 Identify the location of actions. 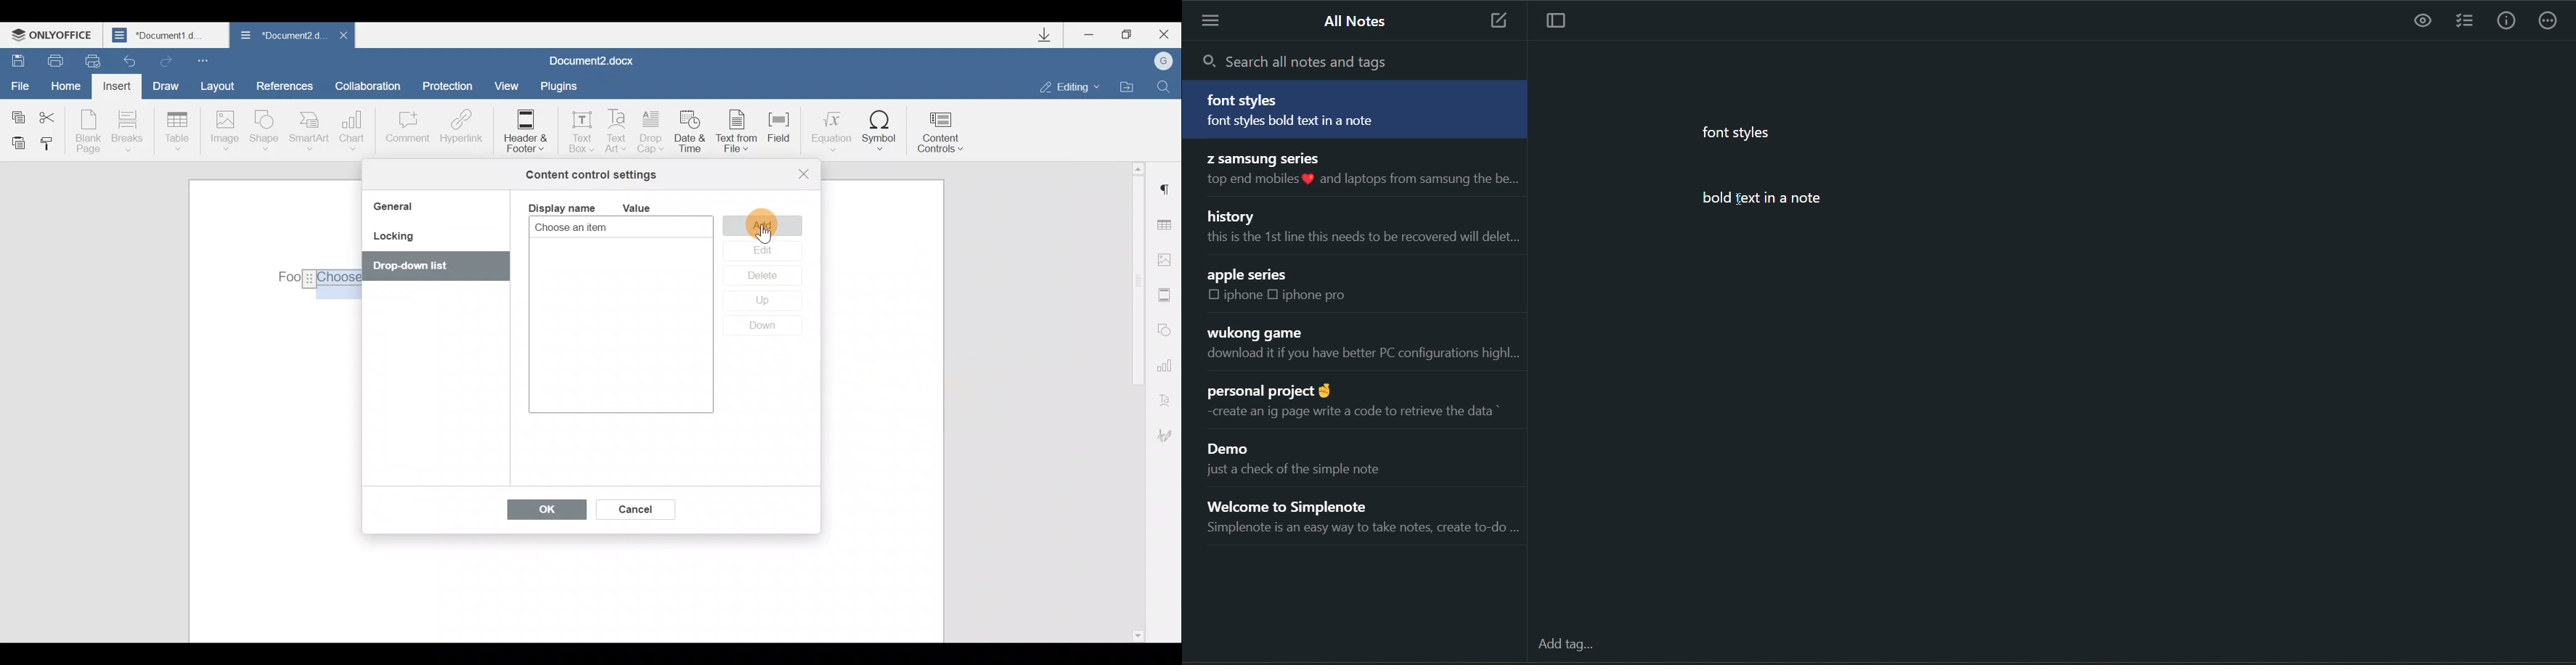
(2548, 23).